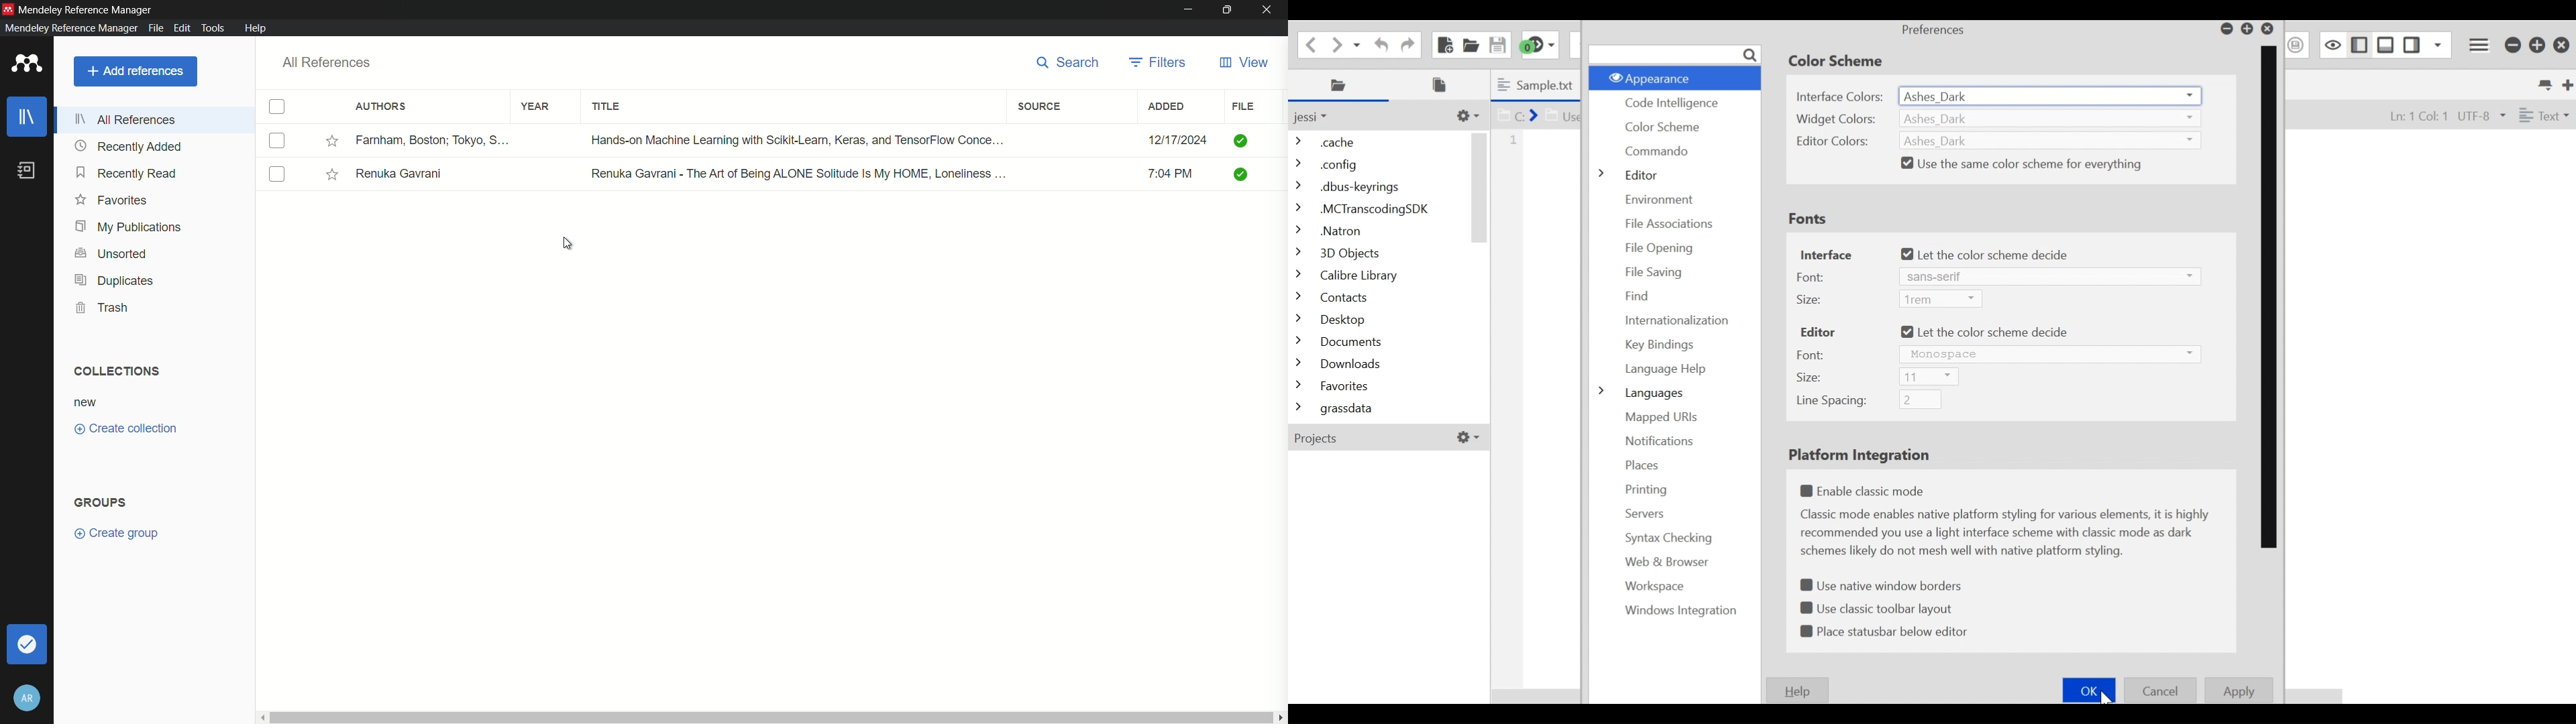  Describe the element at coordinates (1664, 538) in the screenshot. I see `Syntax Checking` at that location.